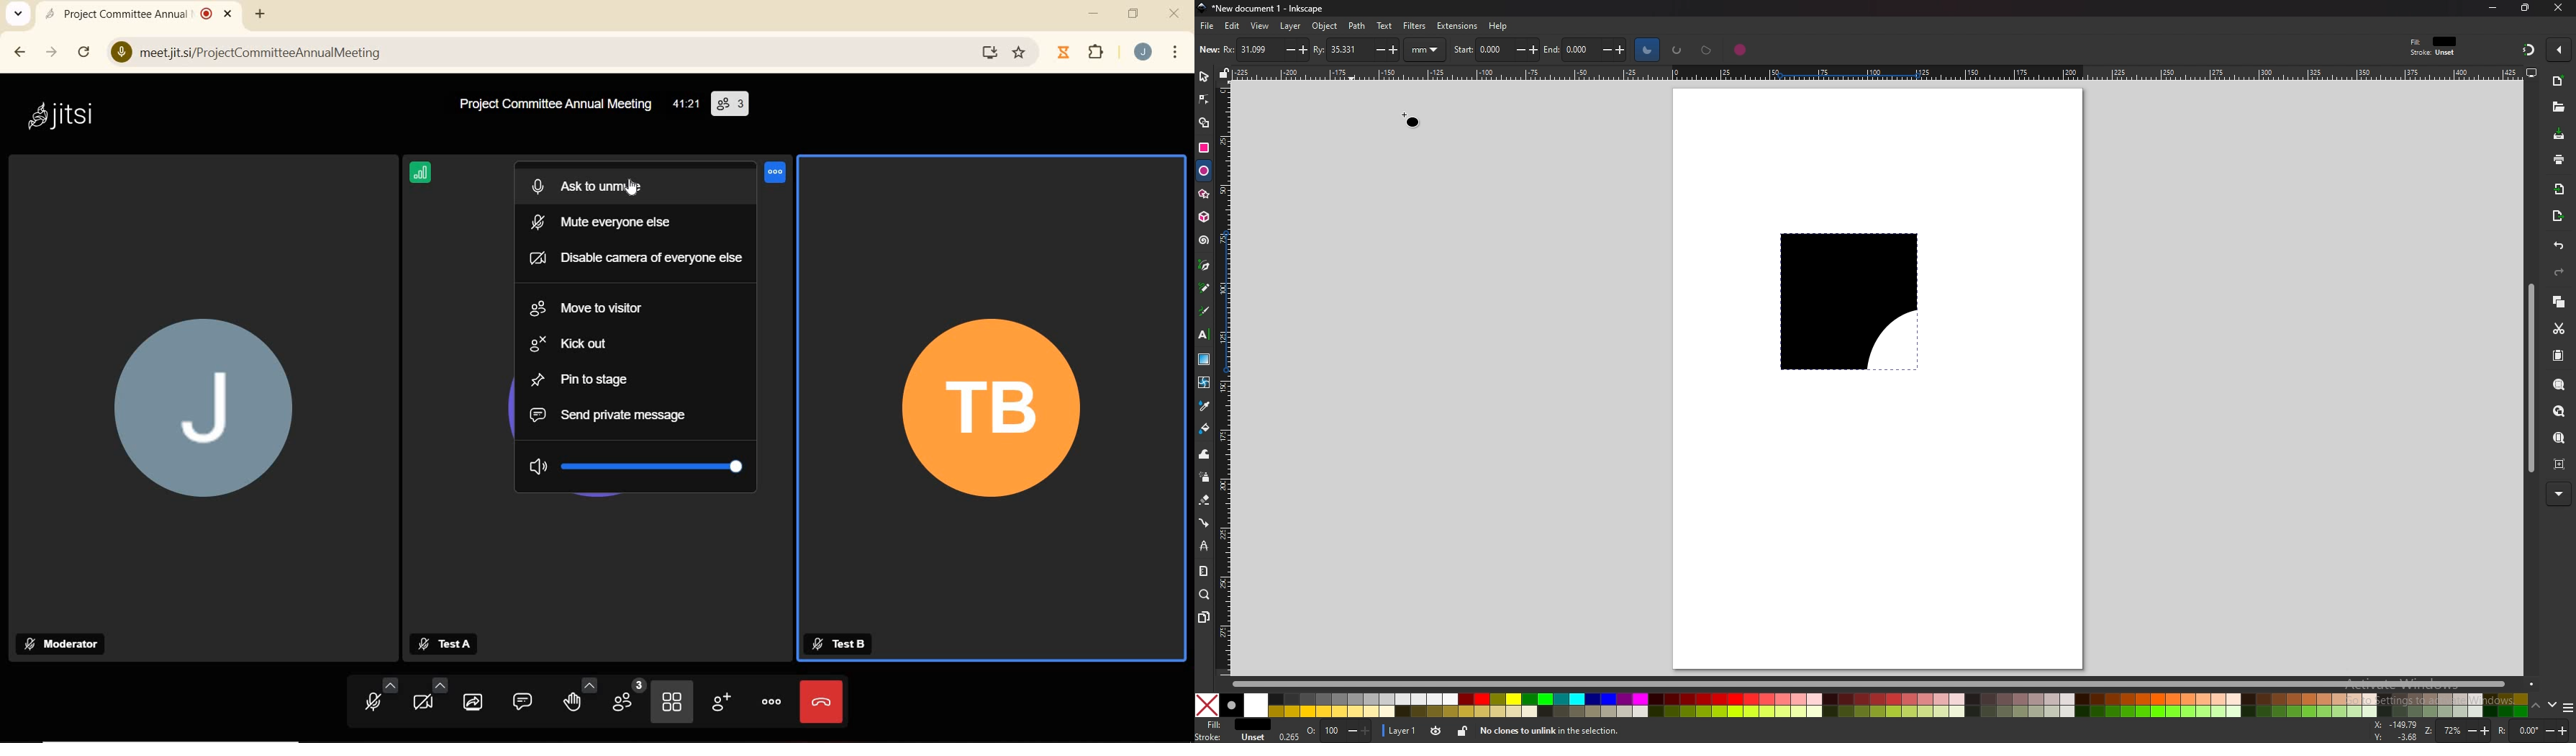 Image resolution: width=2576 pixels, height=756 pixels. What do you see at coordinates (1205, 546) in the screenshot?
I see `lpe` at bounding box center [1205, 546].